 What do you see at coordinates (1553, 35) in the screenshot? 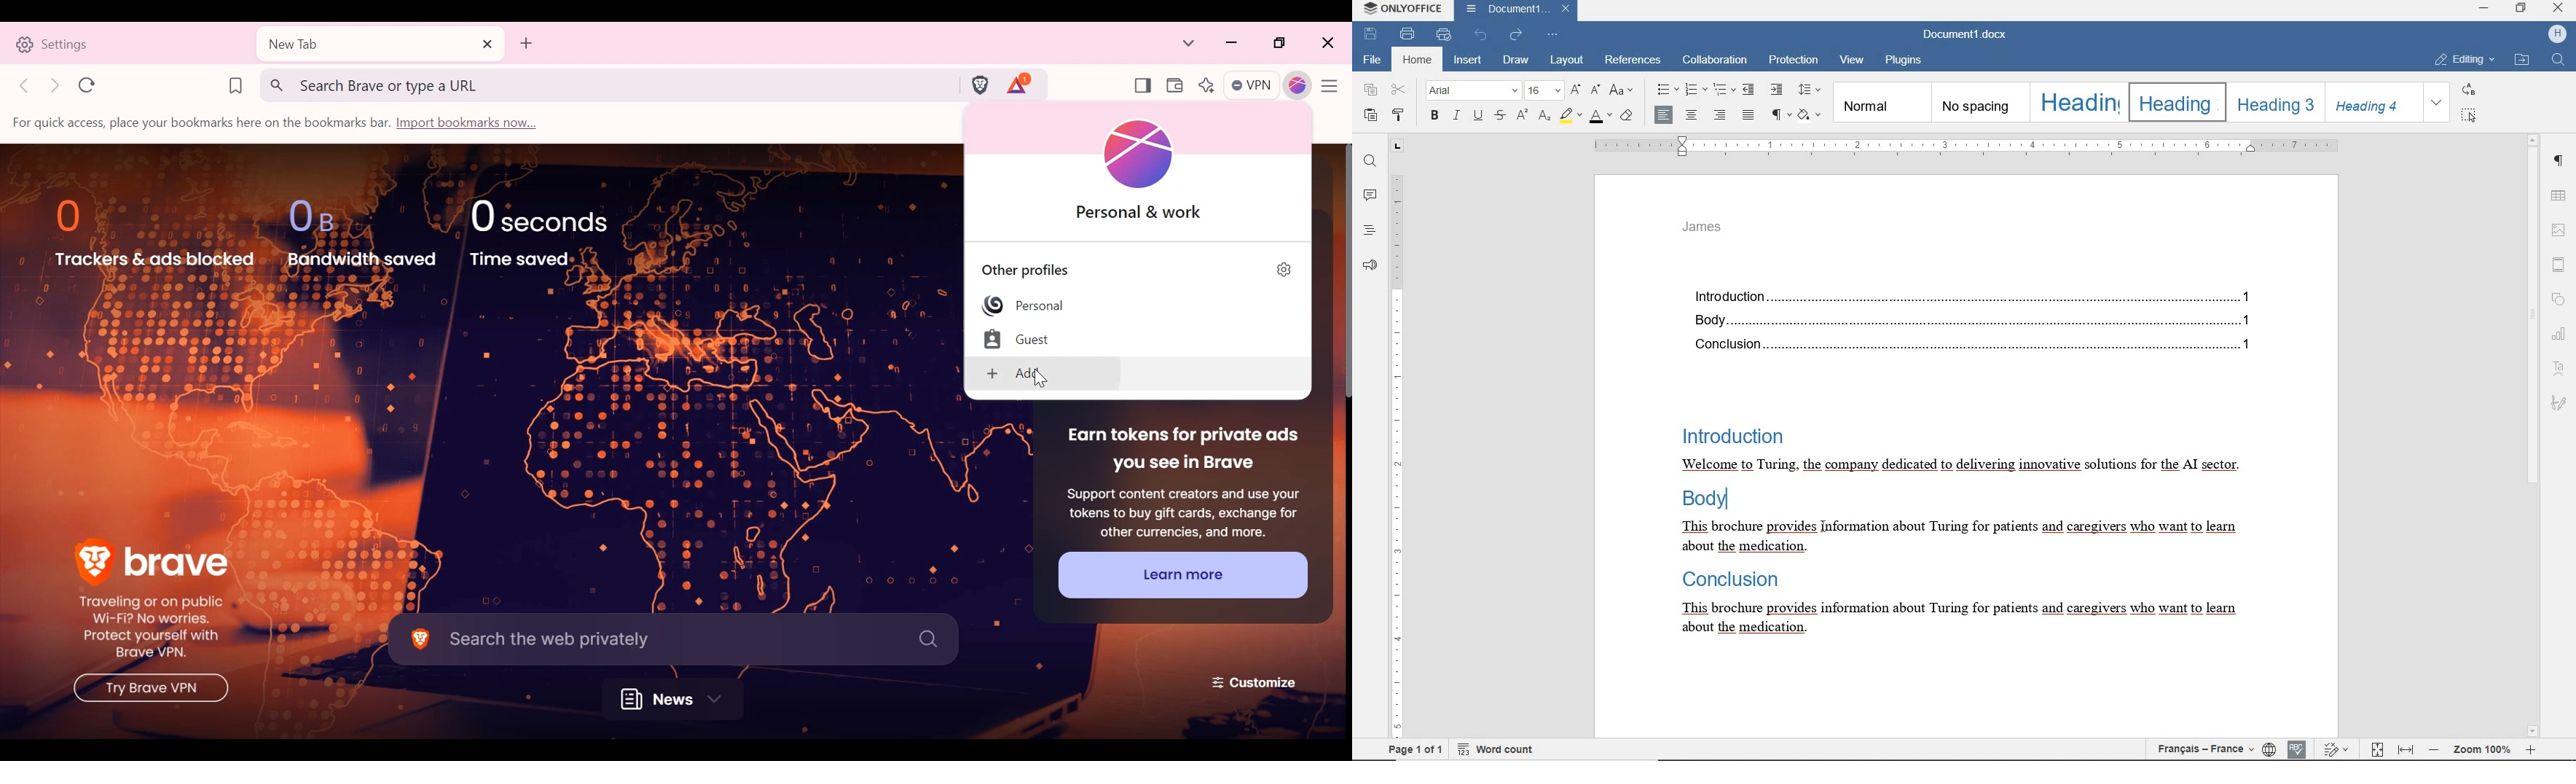
I see `CUSTOMIZE QUICK ACCESS TOOLBAR` at bounding box center [1553, 35].